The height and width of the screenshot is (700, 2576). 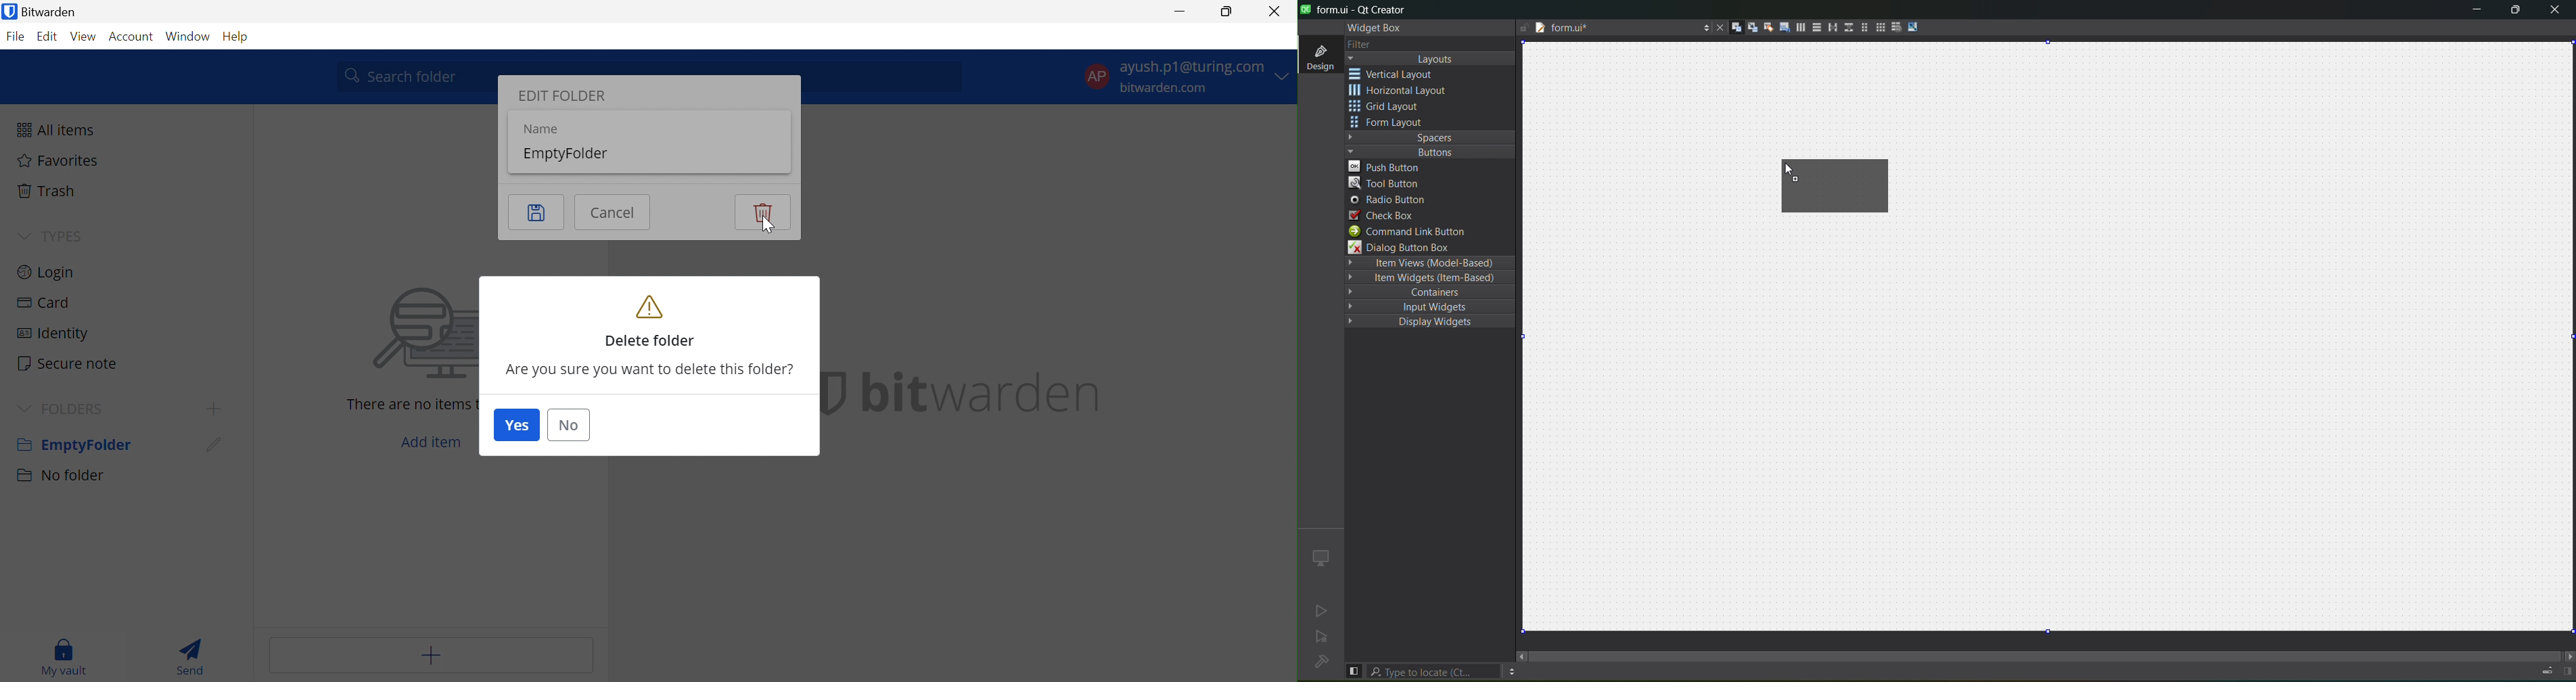 I want to click on Send, so click(x=196, y=656).